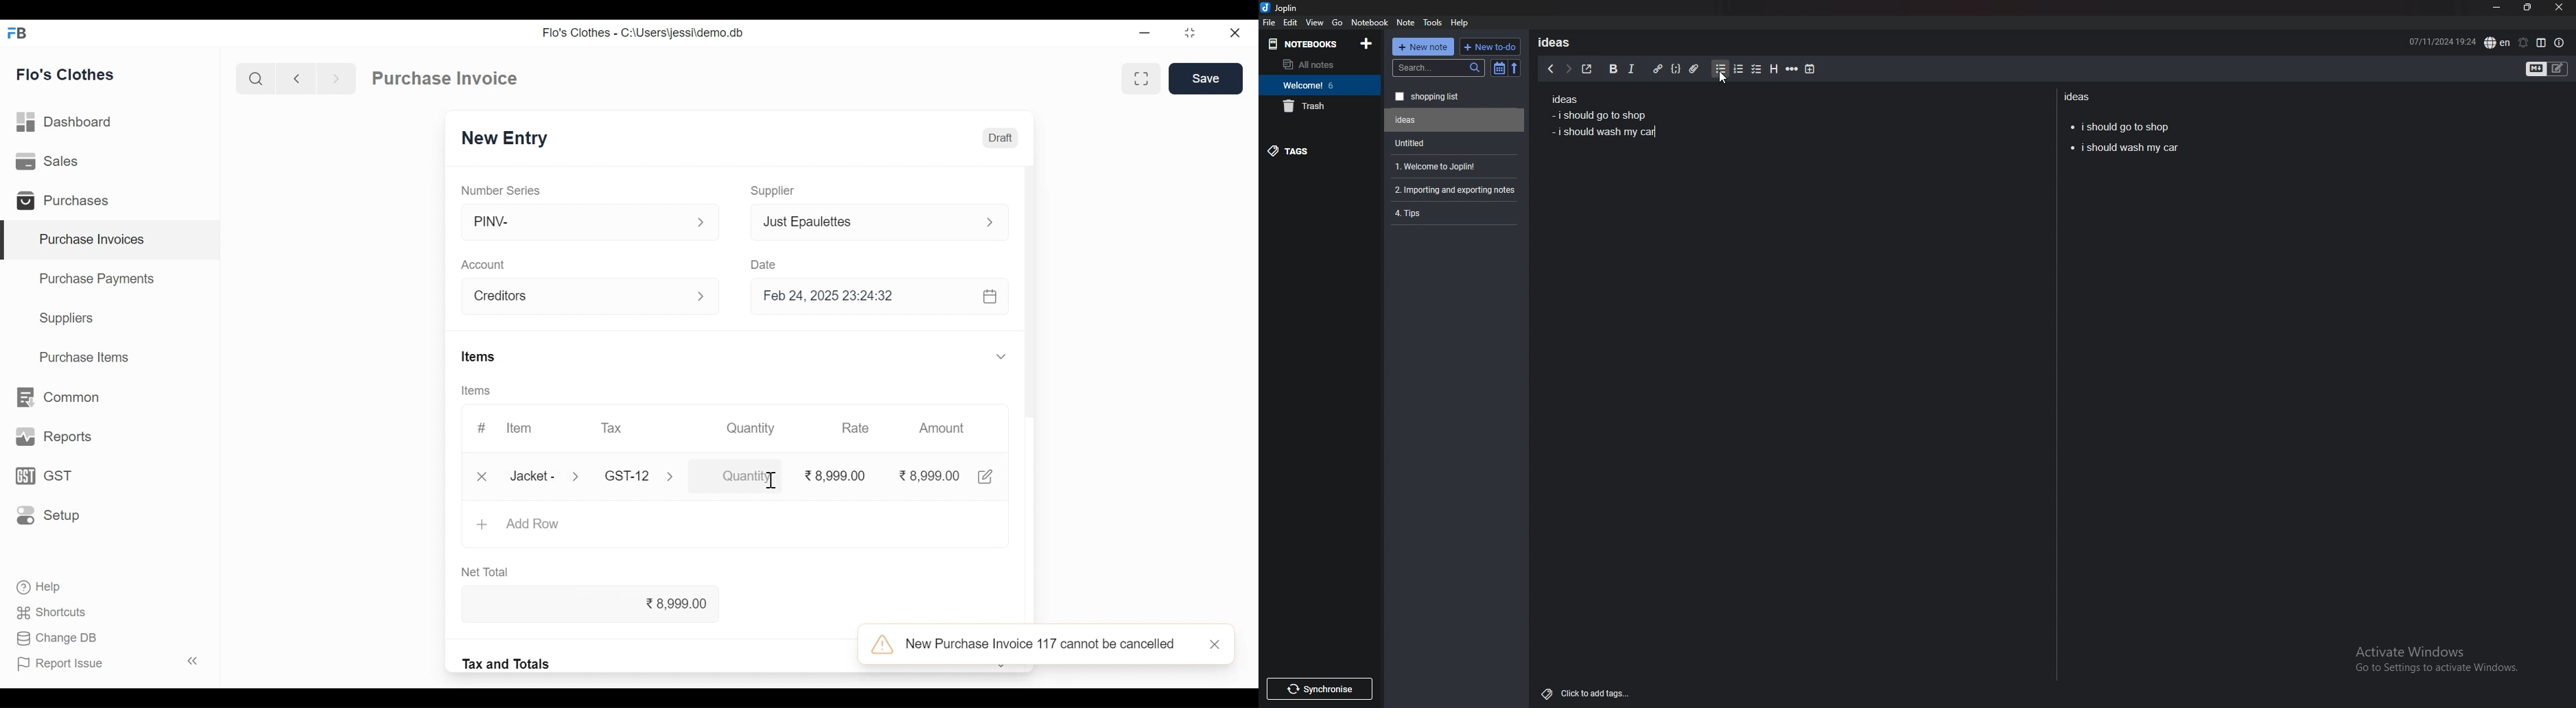 The image size is (2576, 728). What do you see at coordinates (986, 477) in the screenshot?
I see `Edit` at bounding box center [986, 477].